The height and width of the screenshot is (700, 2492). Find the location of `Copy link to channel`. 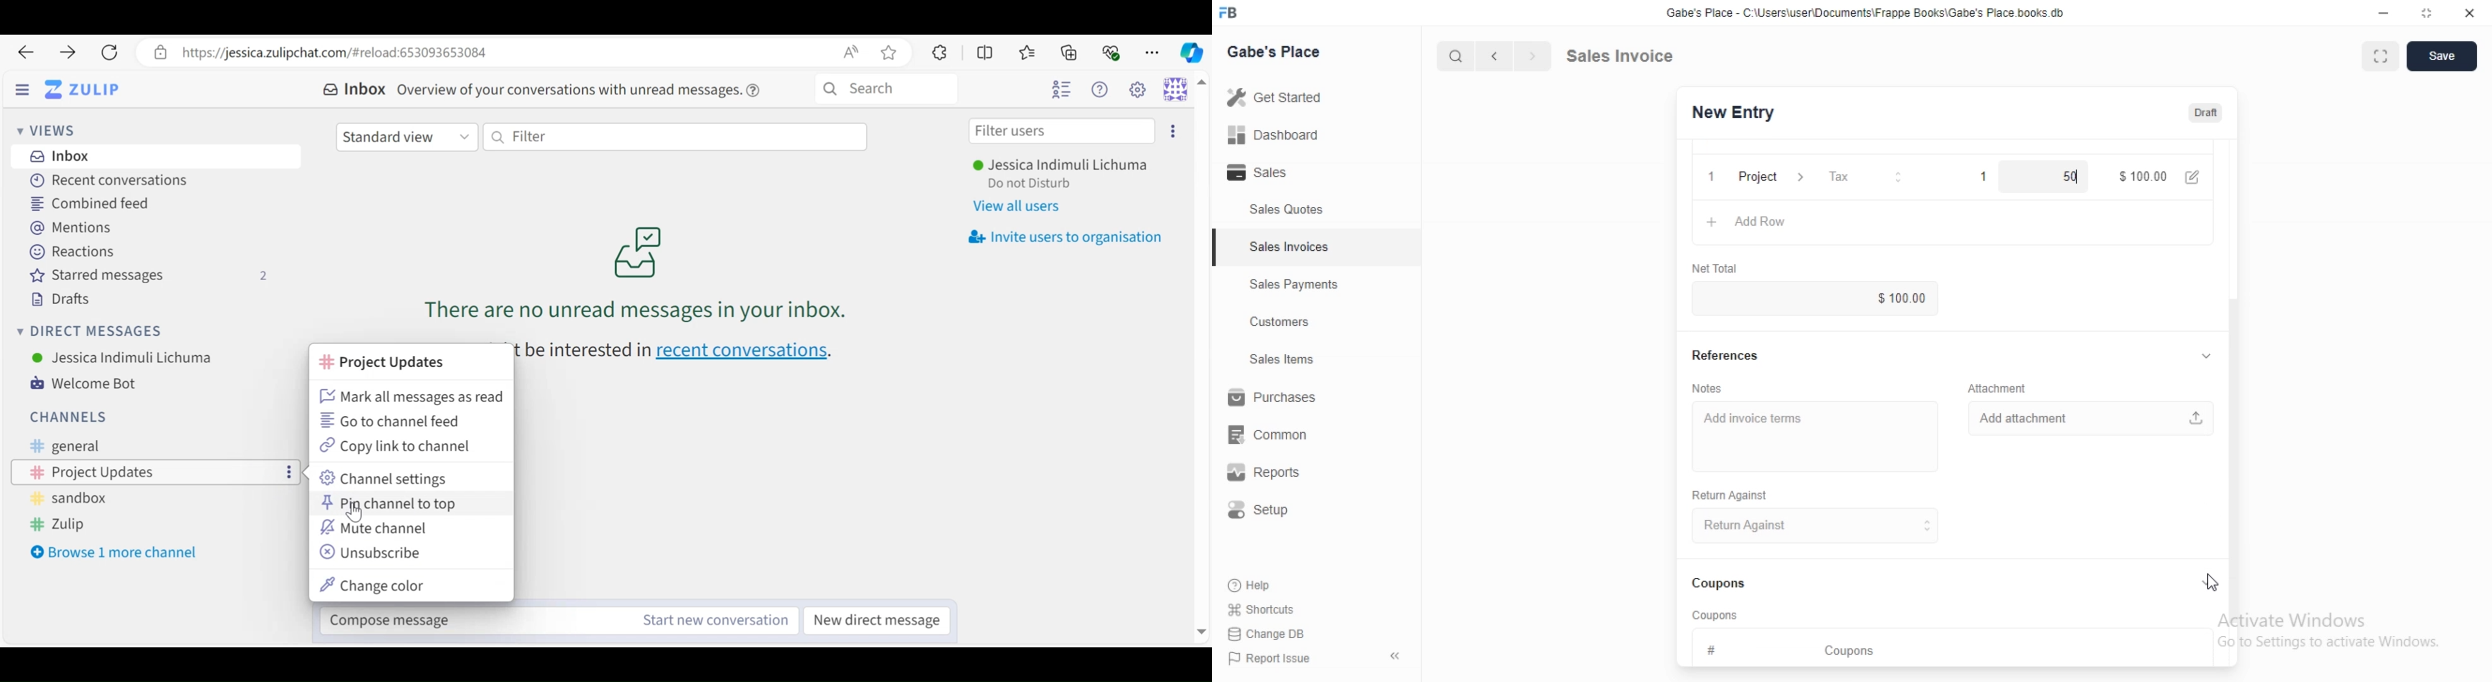

Copy link to channel is located at coordinates (400, 445).